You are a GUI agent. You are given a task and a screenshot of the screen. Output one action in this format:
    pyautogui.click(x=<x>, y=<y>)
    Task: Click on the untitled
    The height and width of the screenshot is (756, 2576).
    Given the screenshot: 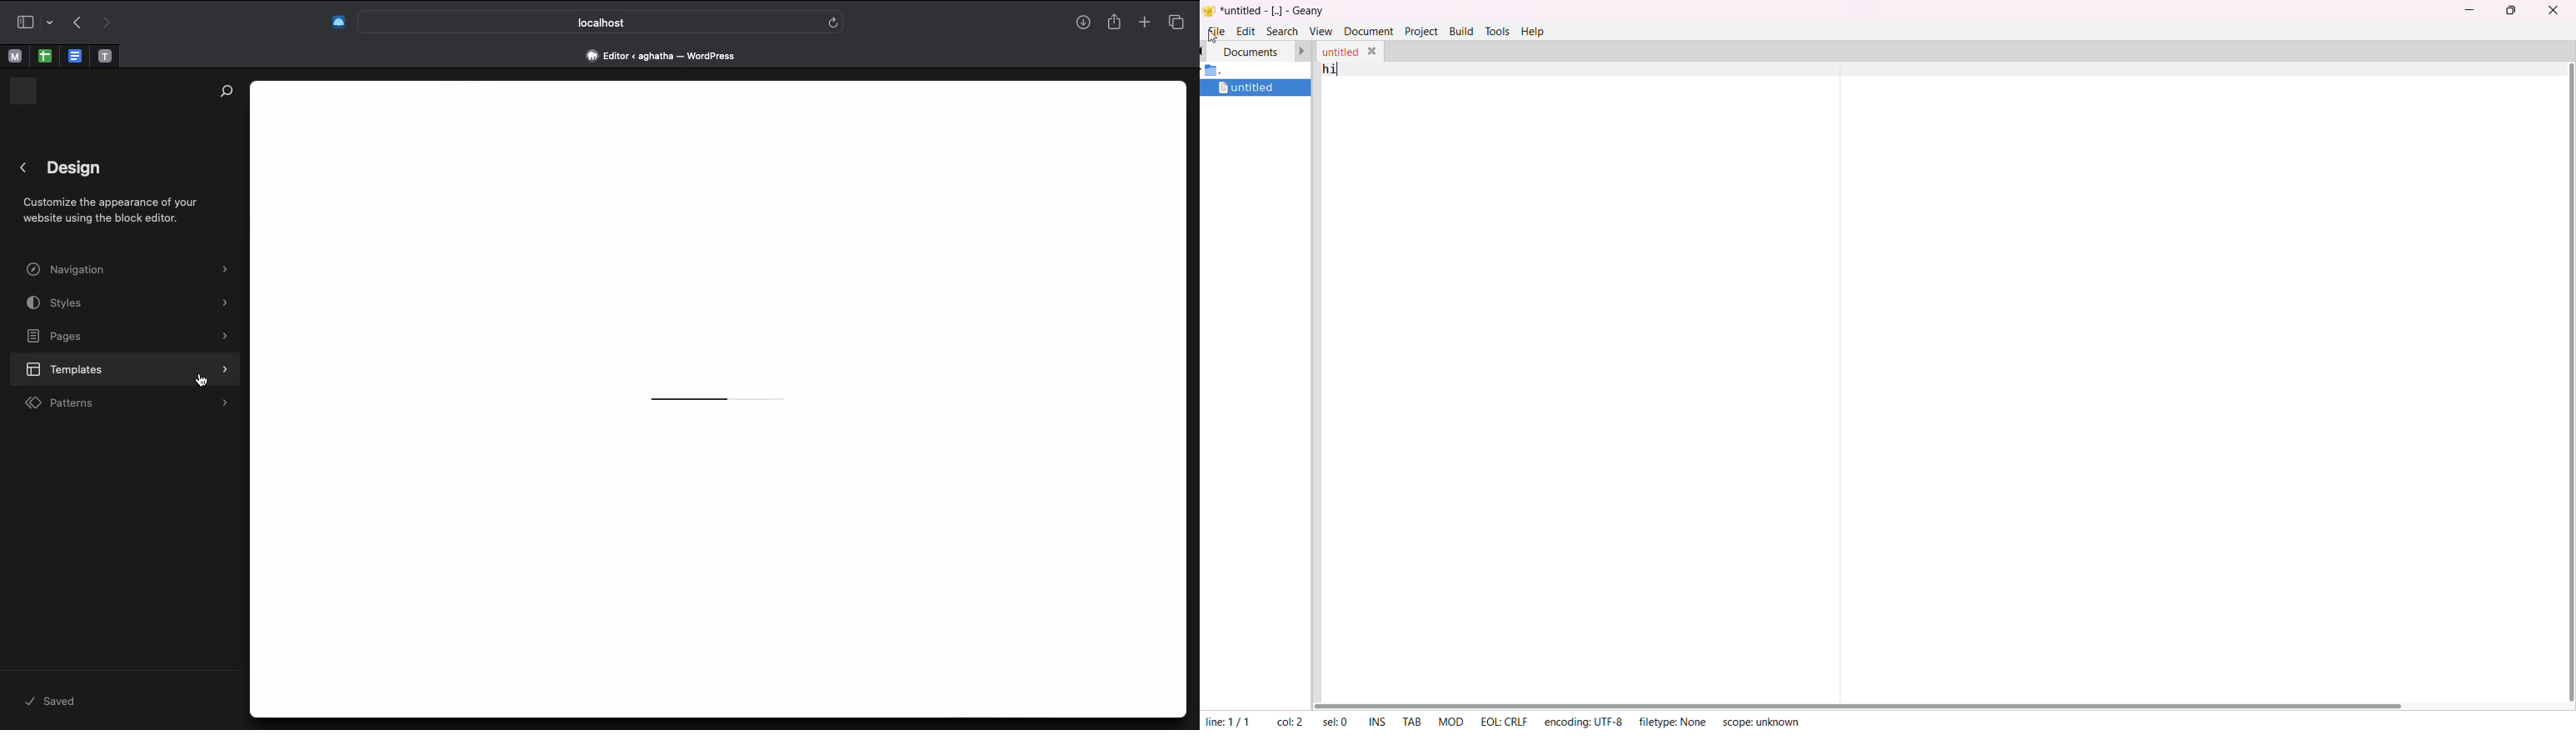 What is the action you would take?
    pyautogui.click(x=1338, y=49)
    